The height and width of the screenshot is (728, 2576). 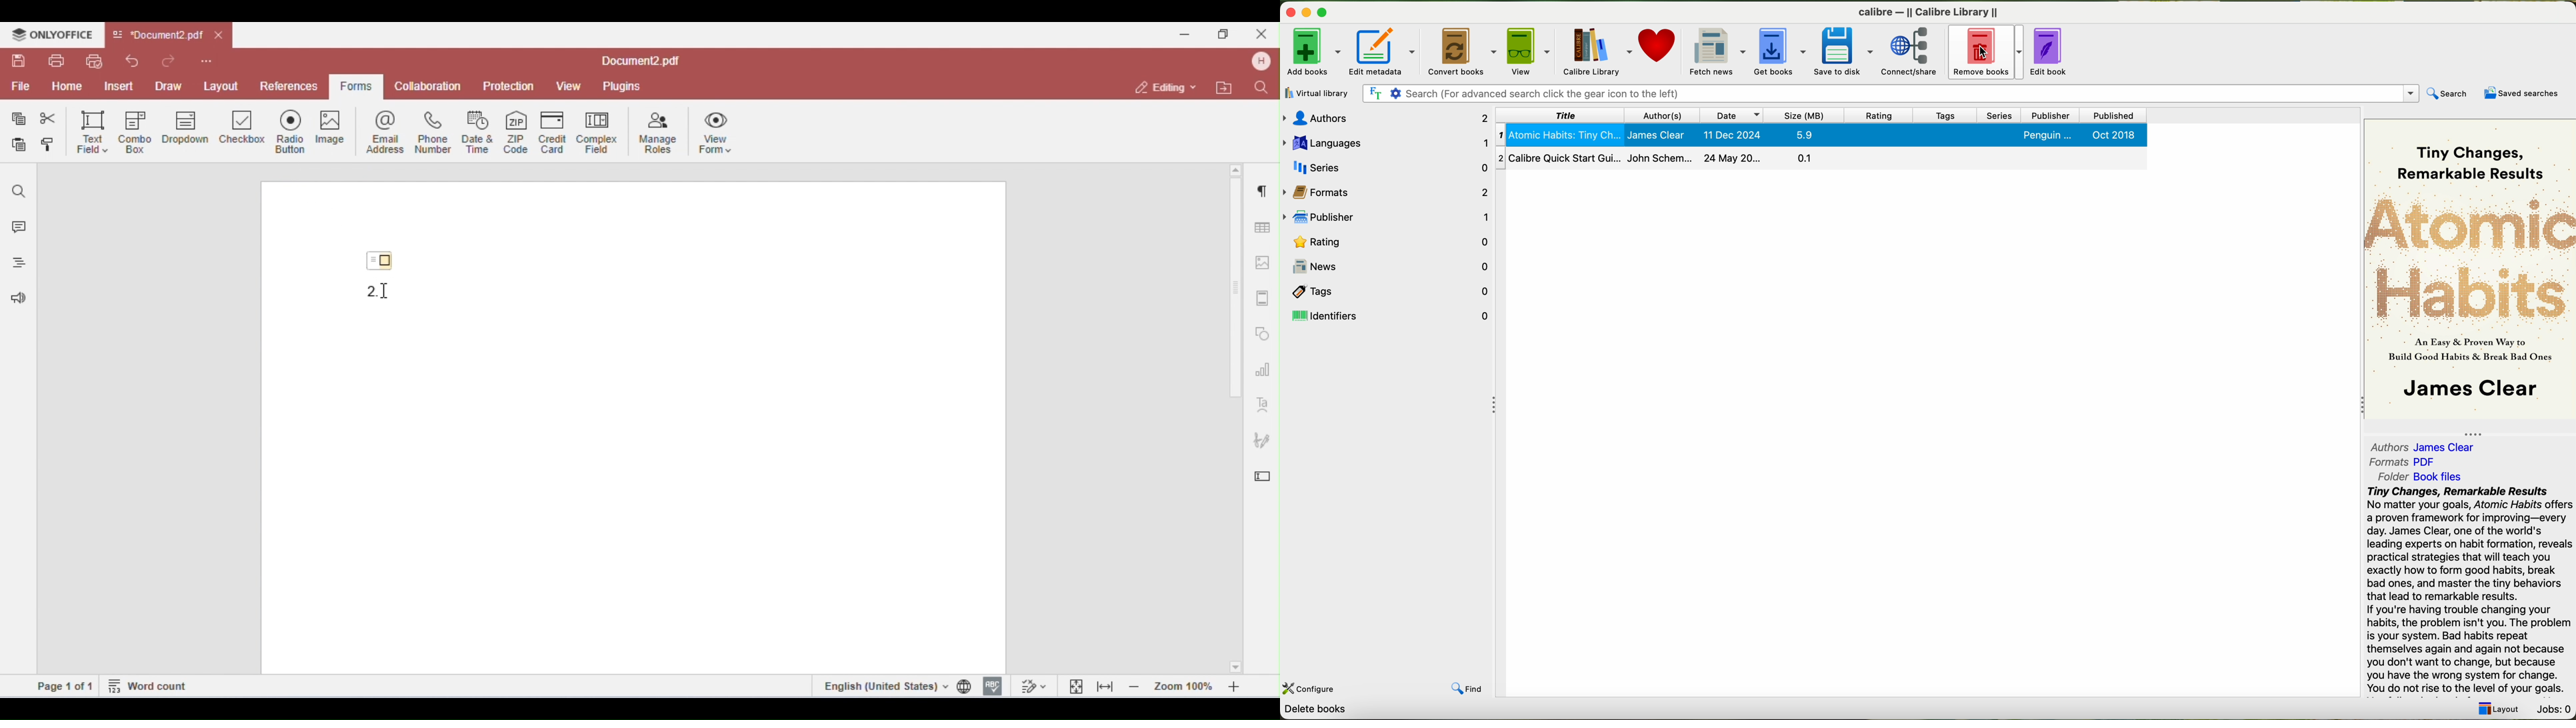 What do you see at coordinates (1559, 115) in the screenshot?
I see `title` at bounding box center [1559, 115].